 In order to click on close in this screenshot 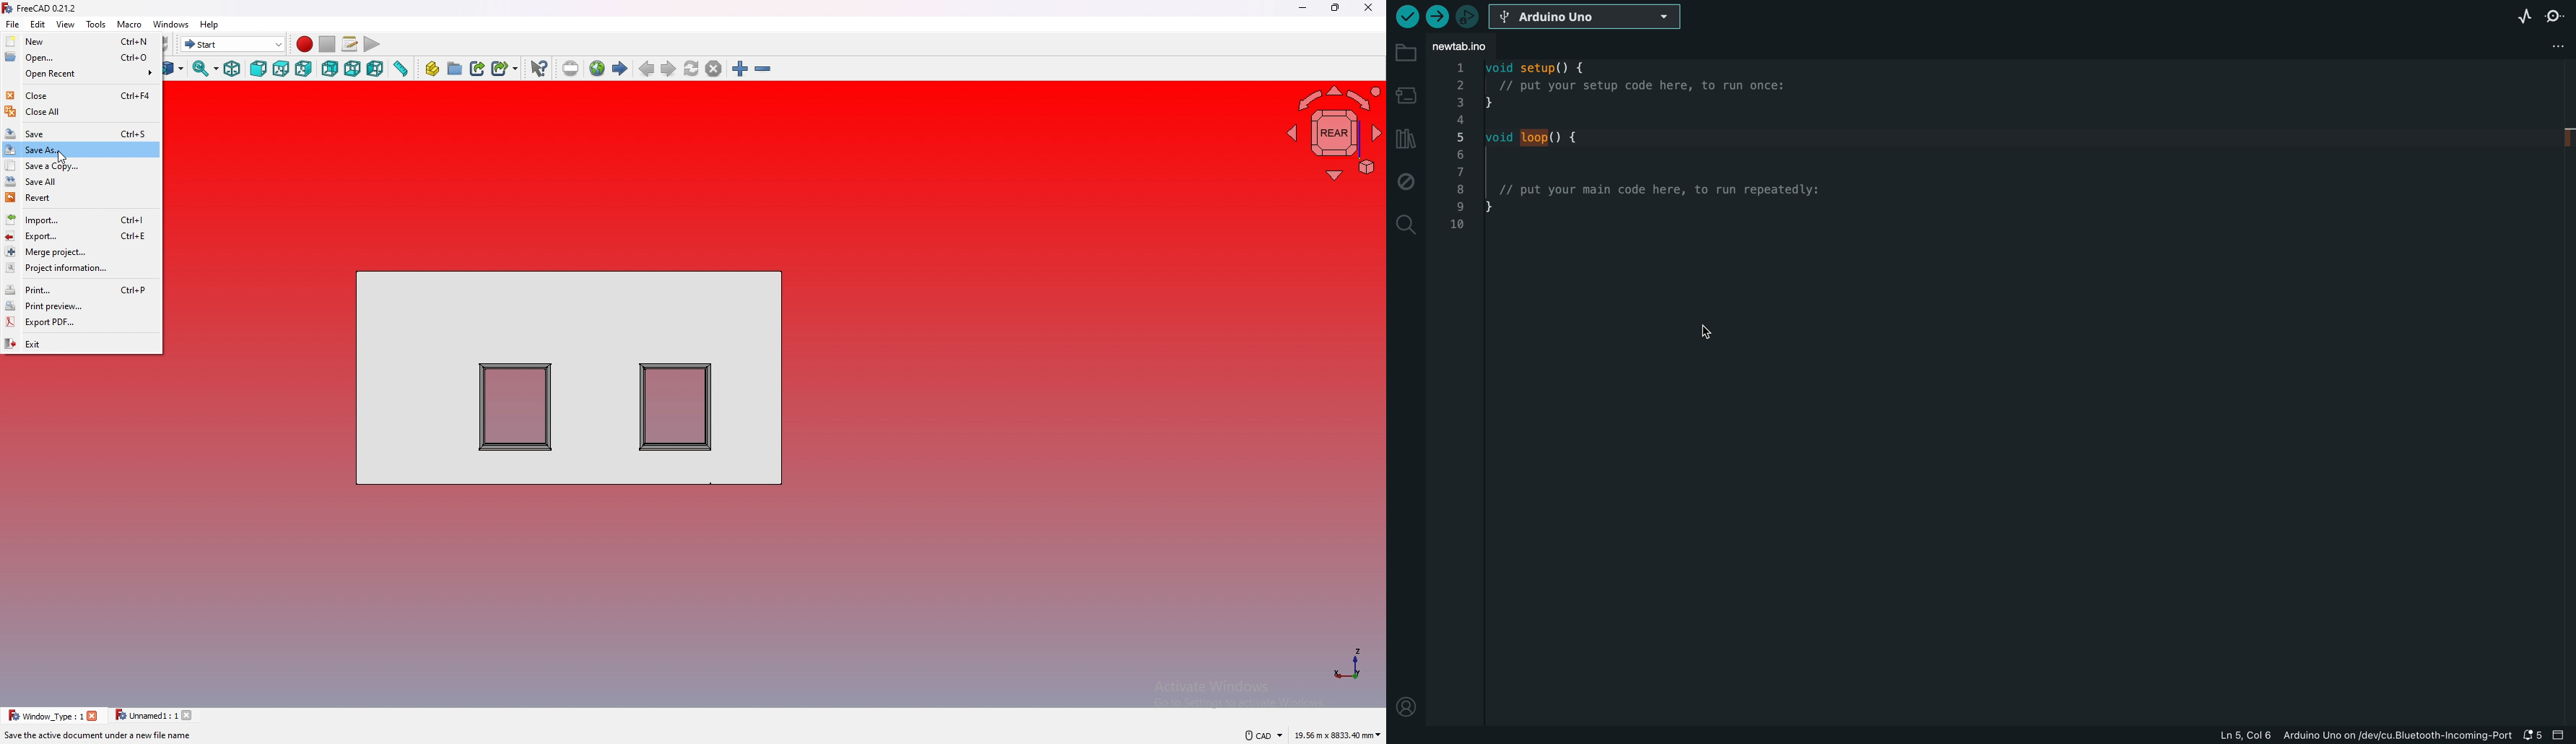, I will do `click(1367, 8)`.